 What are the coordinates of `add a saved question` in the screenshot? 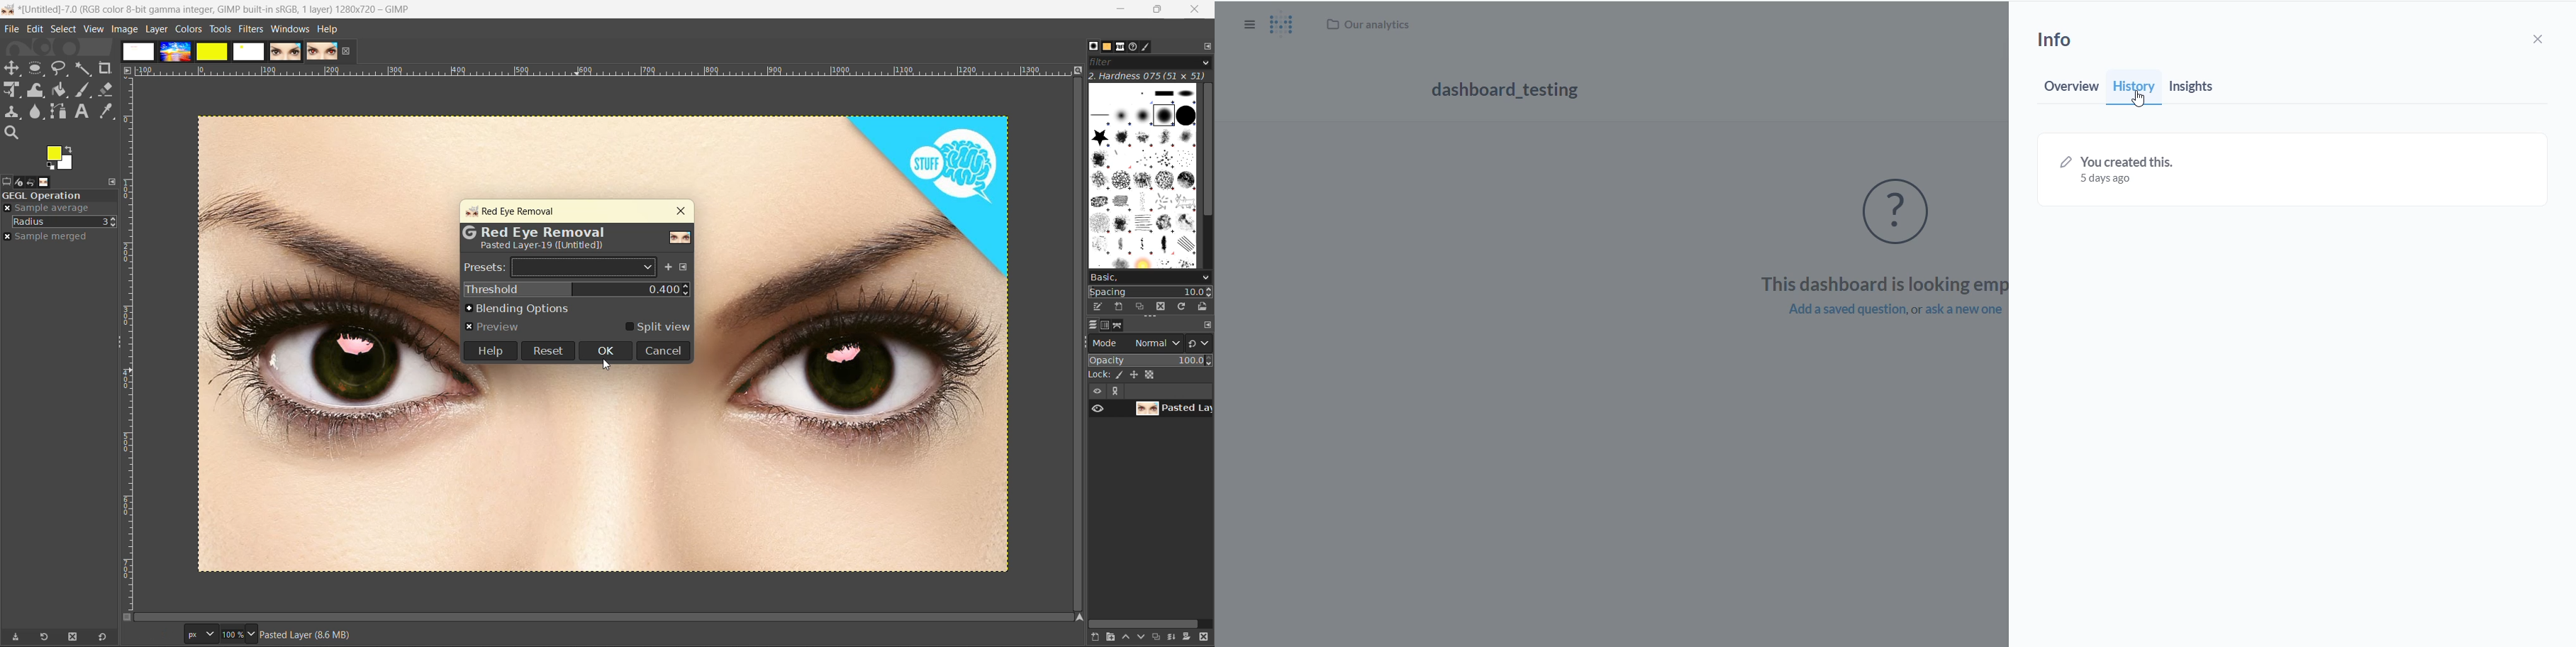 It's located at (1836, 311).